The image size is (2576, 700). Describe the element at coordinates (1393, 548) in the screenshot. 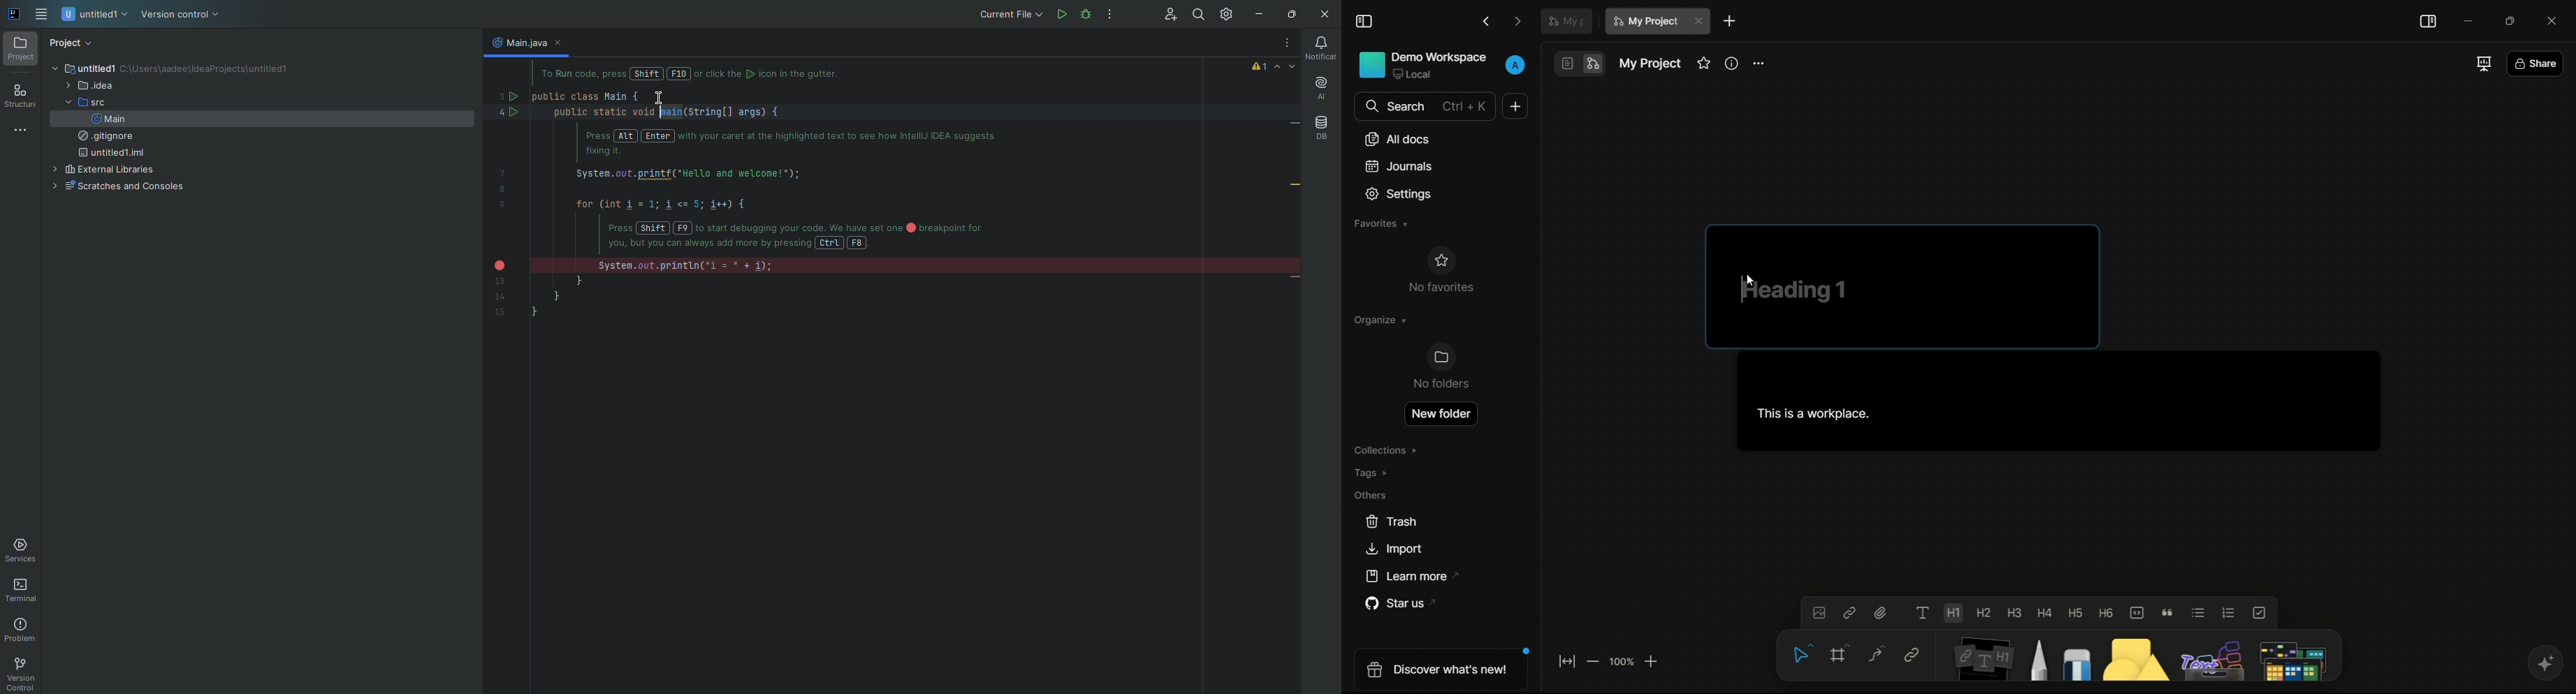

I see `import` at that location.